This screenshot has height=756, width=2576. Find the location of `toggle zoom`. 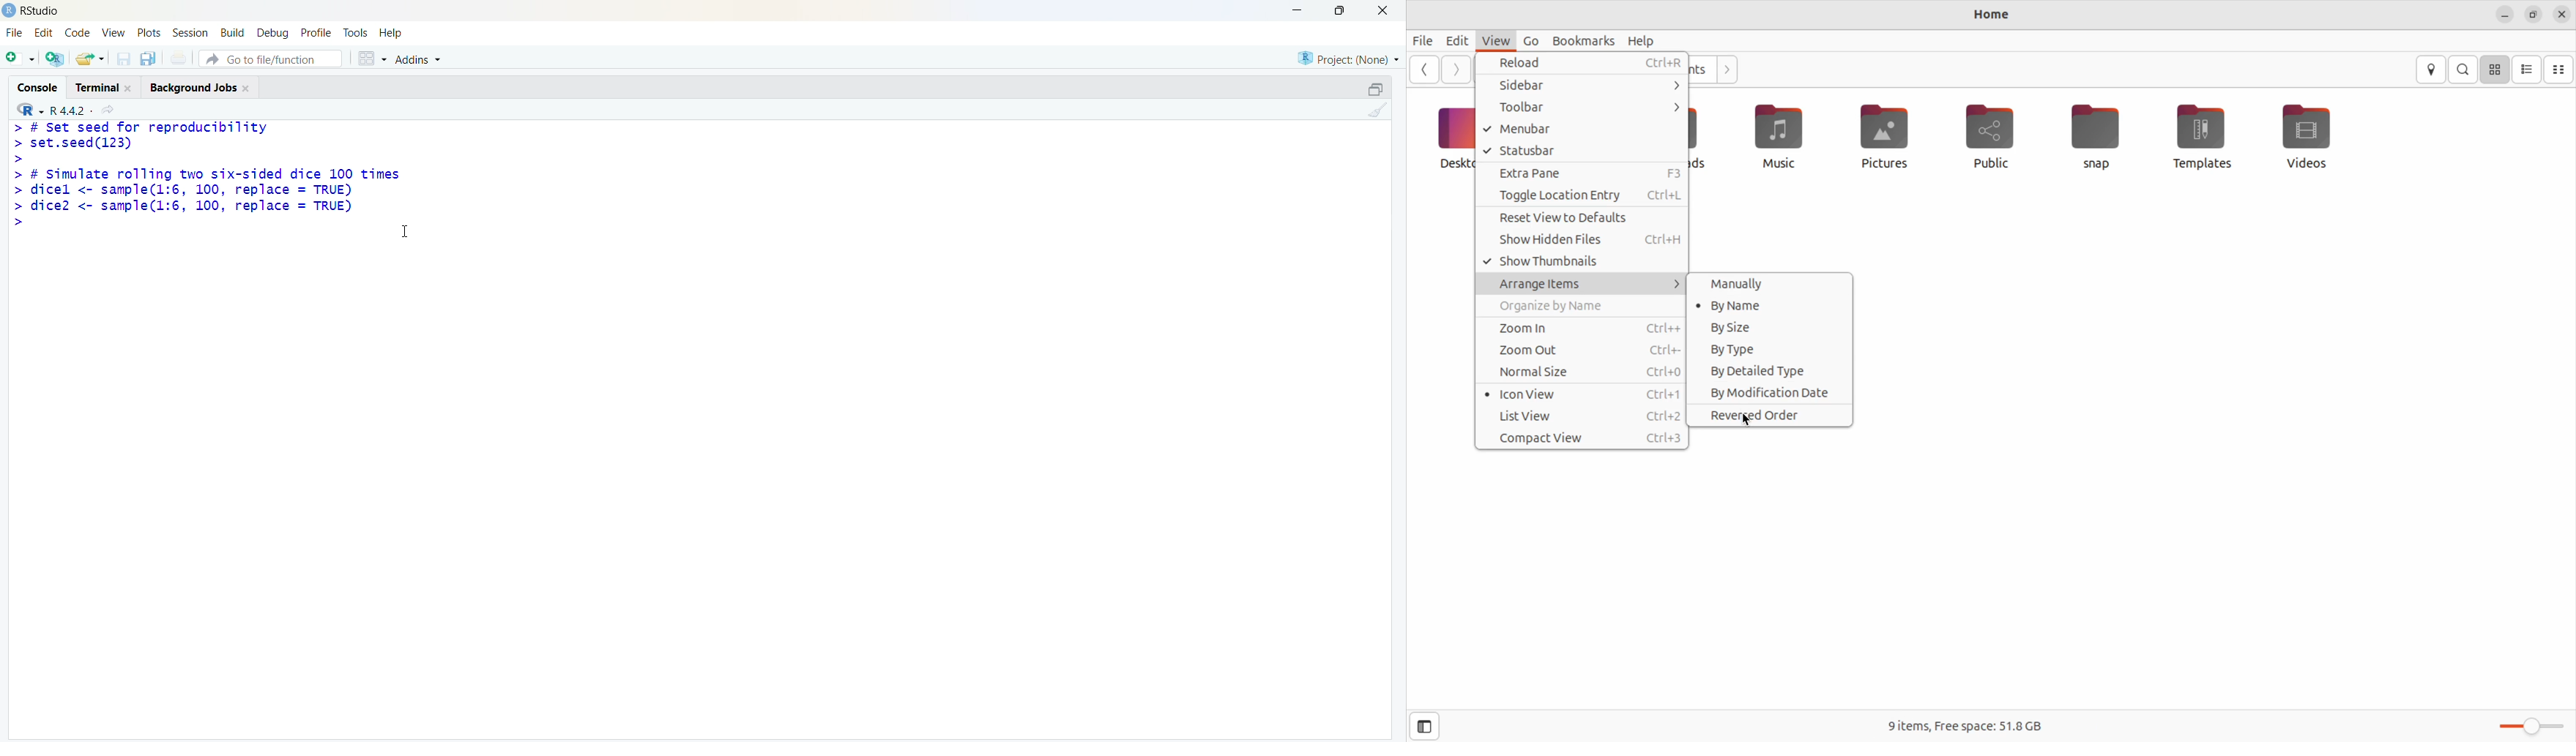

toggle zoom is located at coordinates (2526, 725).